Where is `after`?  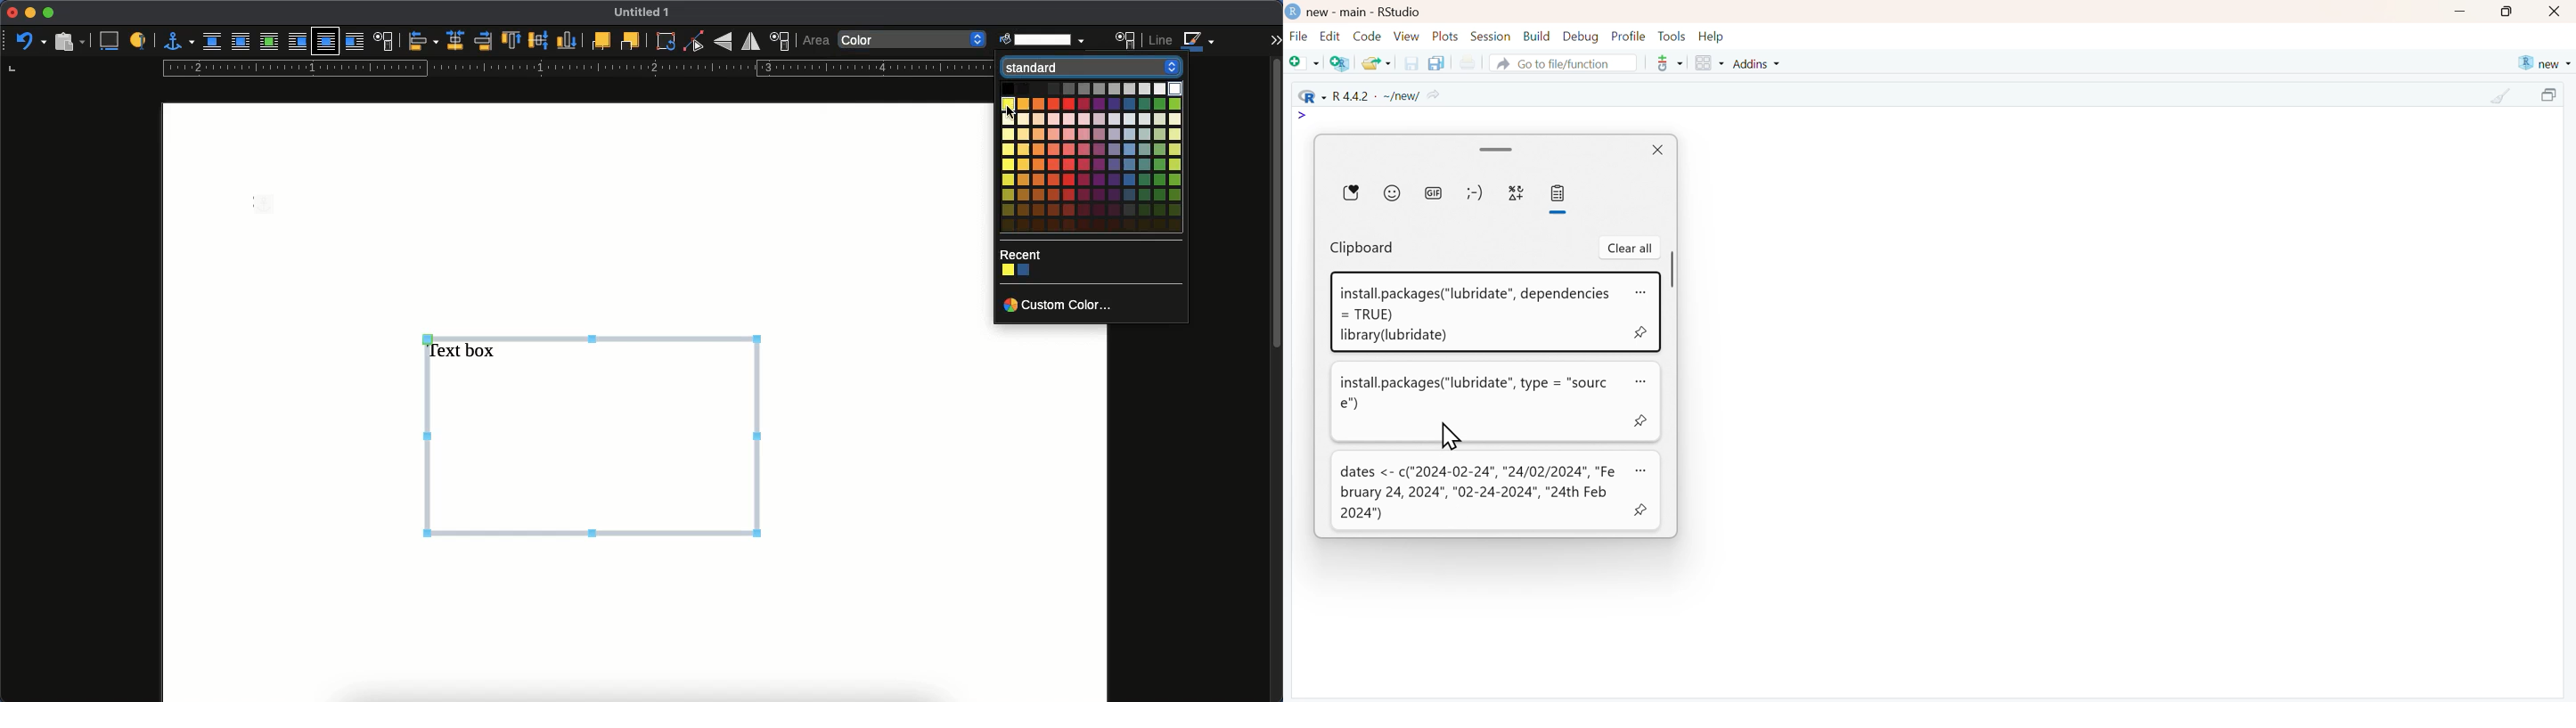
after is located at coordinates (356, 44).